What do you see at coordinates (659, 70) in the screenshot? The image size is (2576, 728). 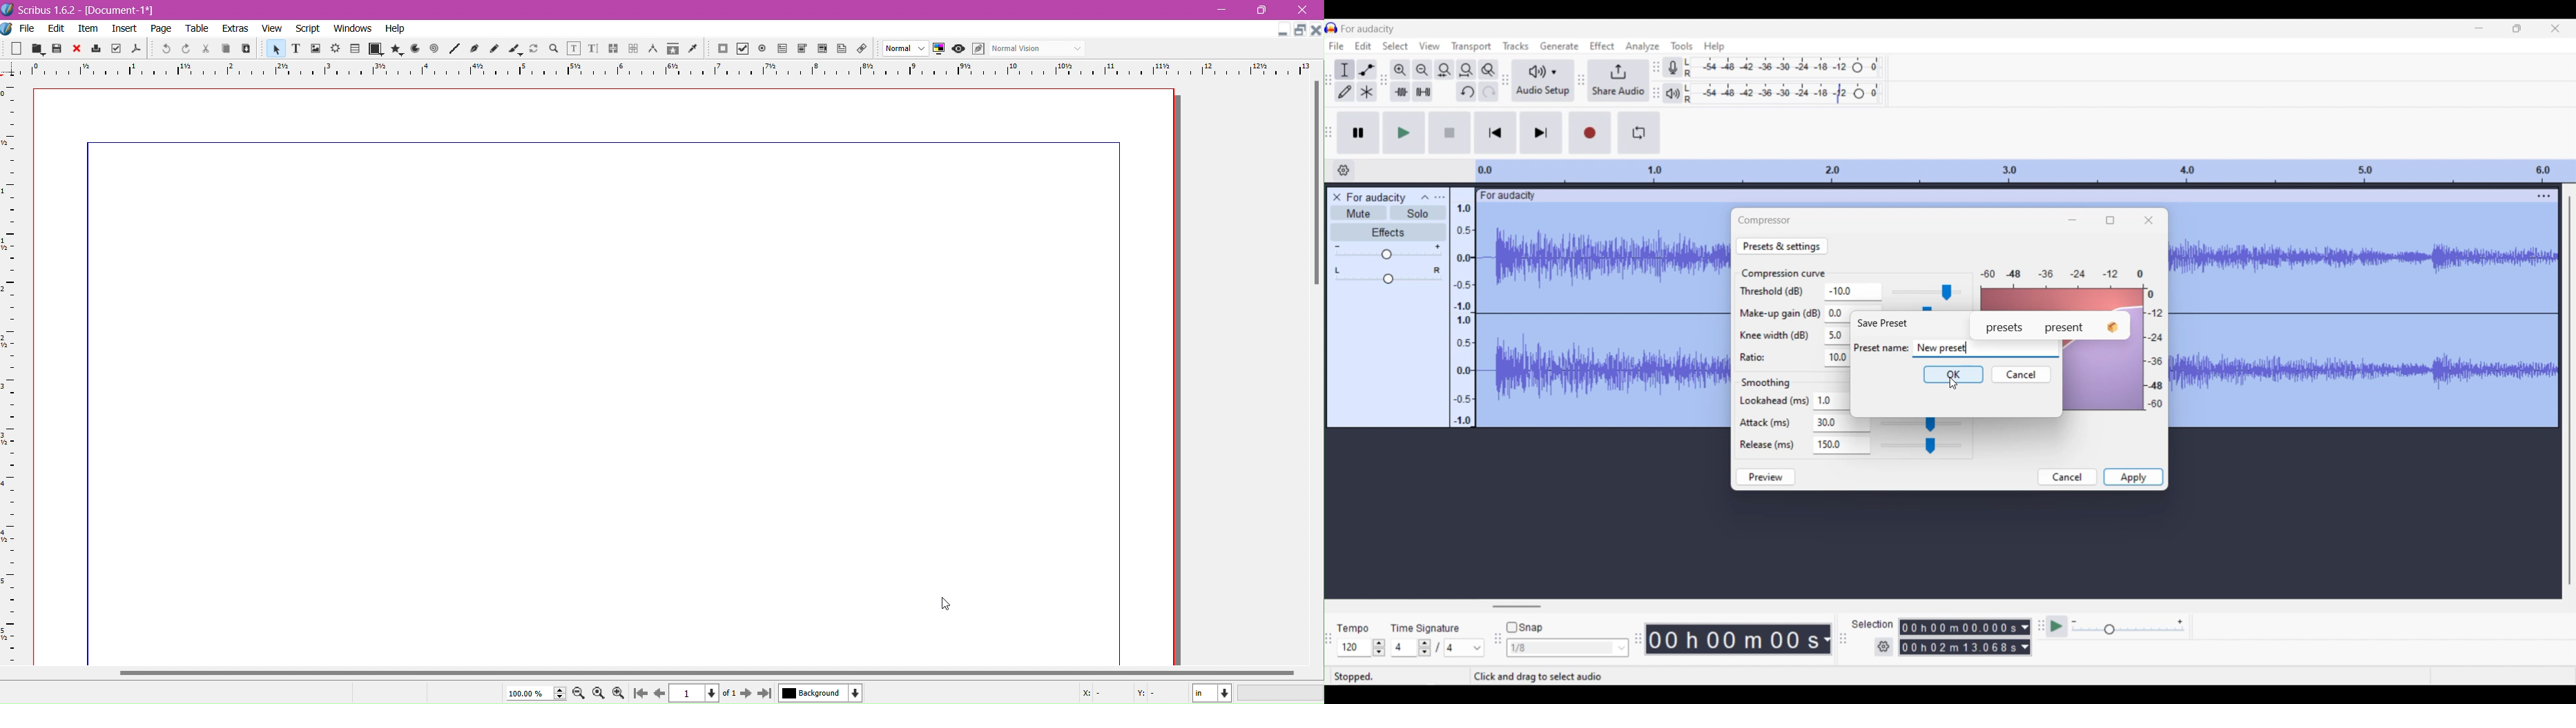 I see `measuring scale` at bounding box center [659, 70].